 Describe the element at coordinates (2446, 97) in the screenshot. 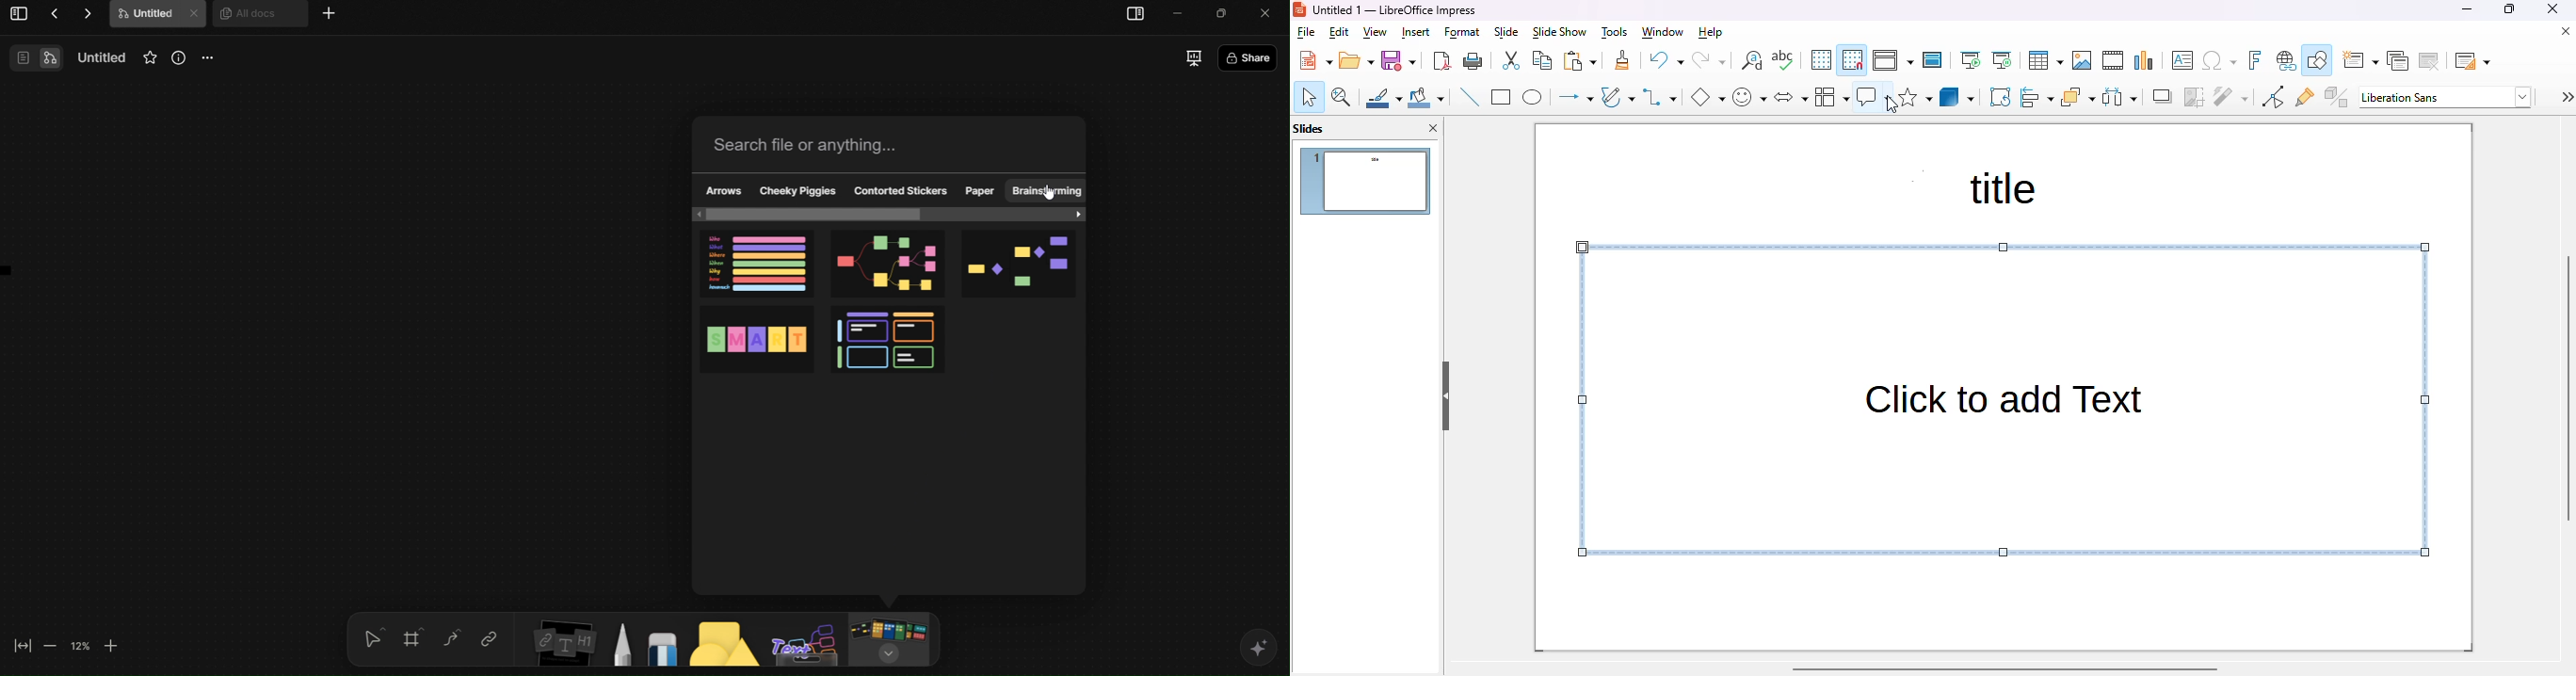

I see `Liberation Sans` at that location.